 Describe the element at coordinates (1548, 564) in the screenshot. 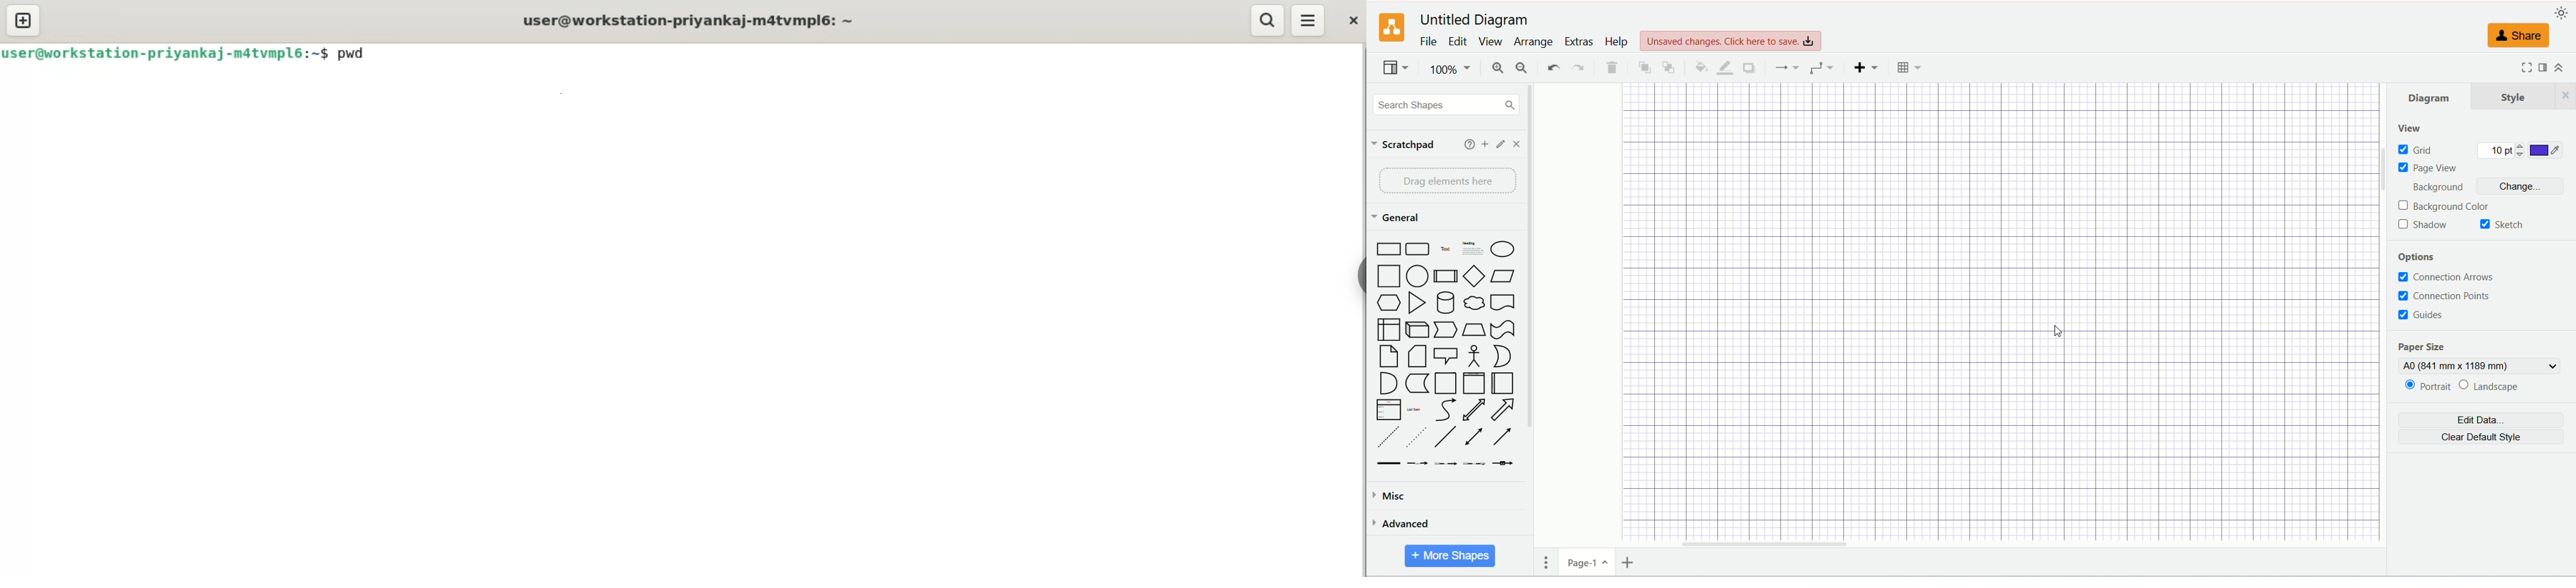

I see `Pages` at that location.